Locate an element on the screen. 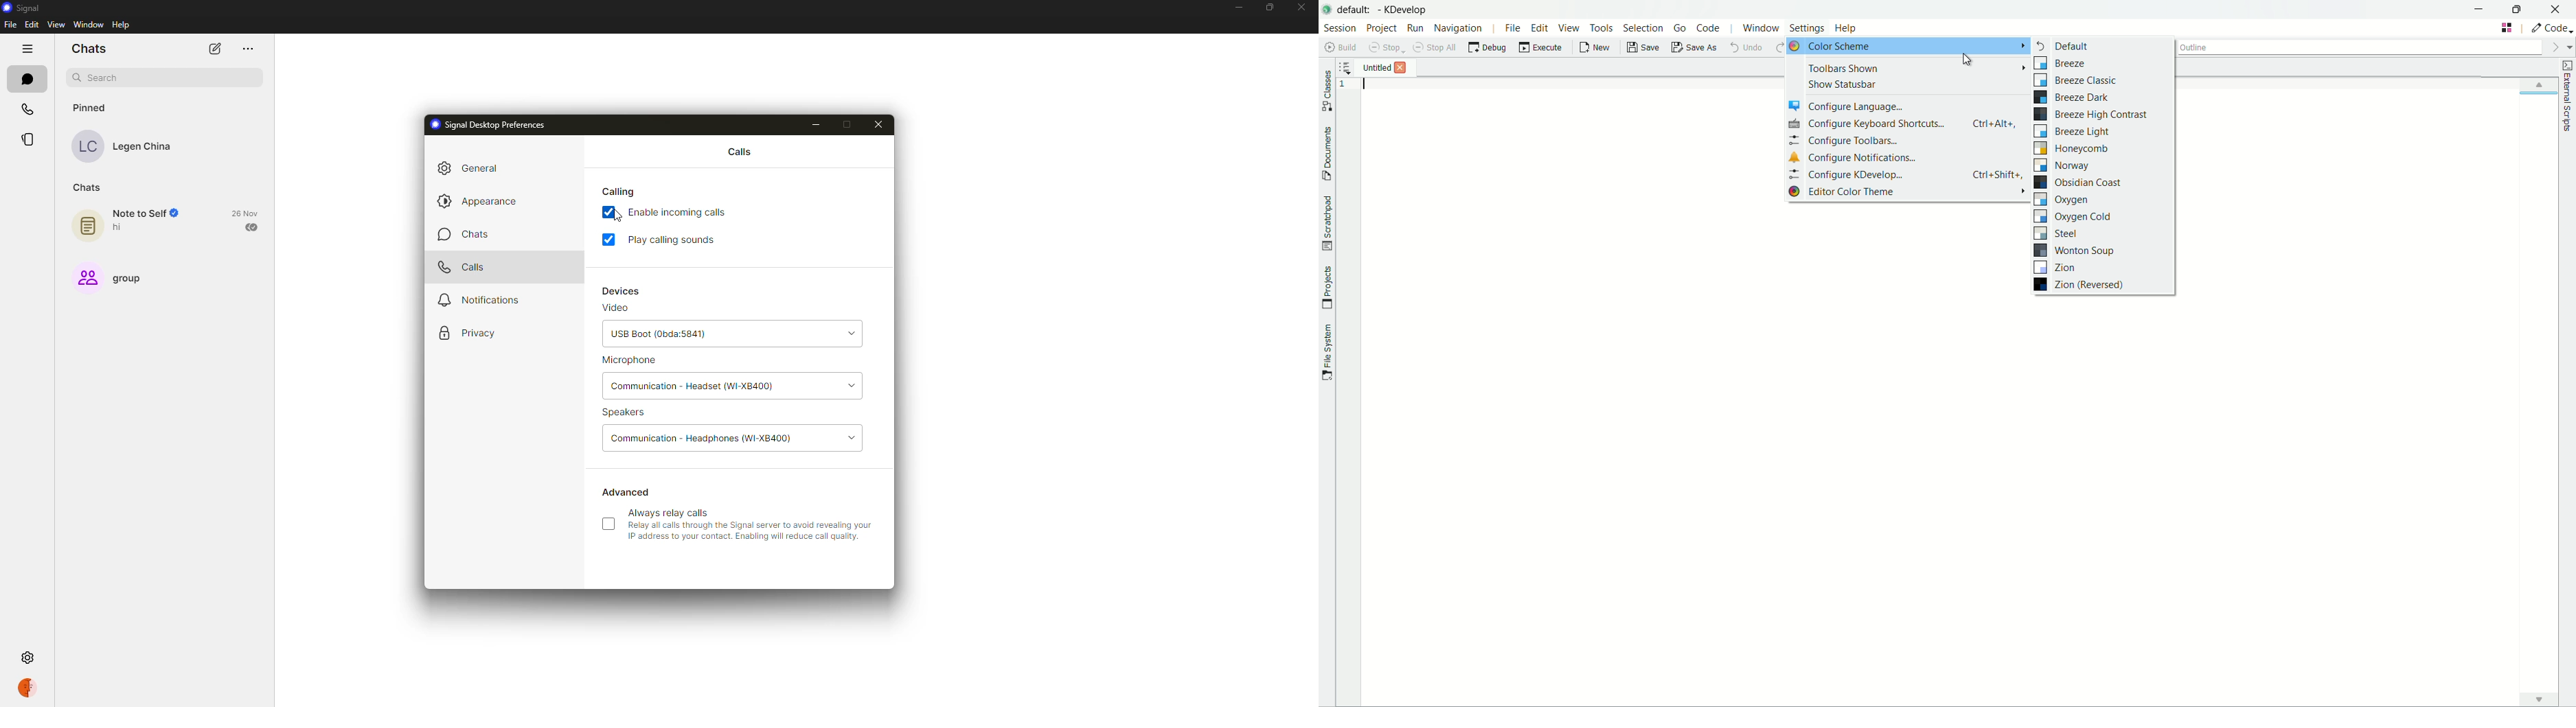 This screenshot has width=2576, height=728. signal desktop preferences is located at coordinates (491, 125).